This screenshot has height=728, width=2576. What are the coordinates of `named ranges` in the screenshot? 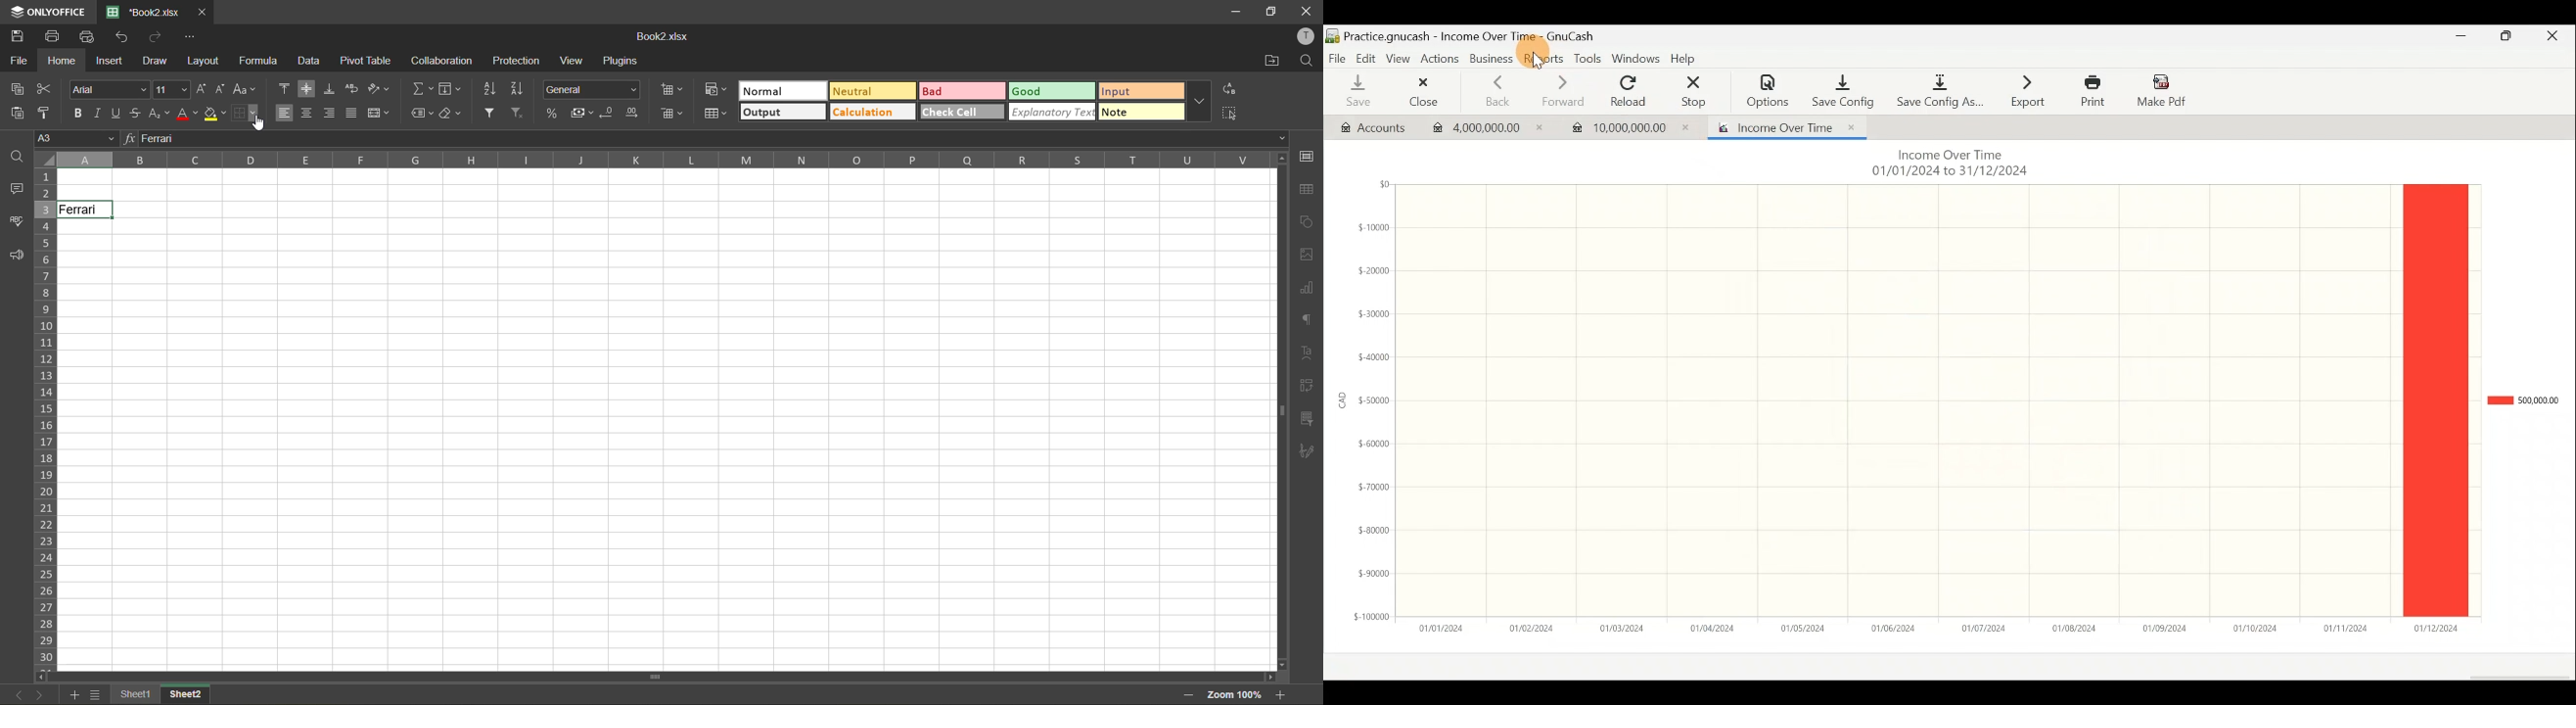 It's located at (423, 113).